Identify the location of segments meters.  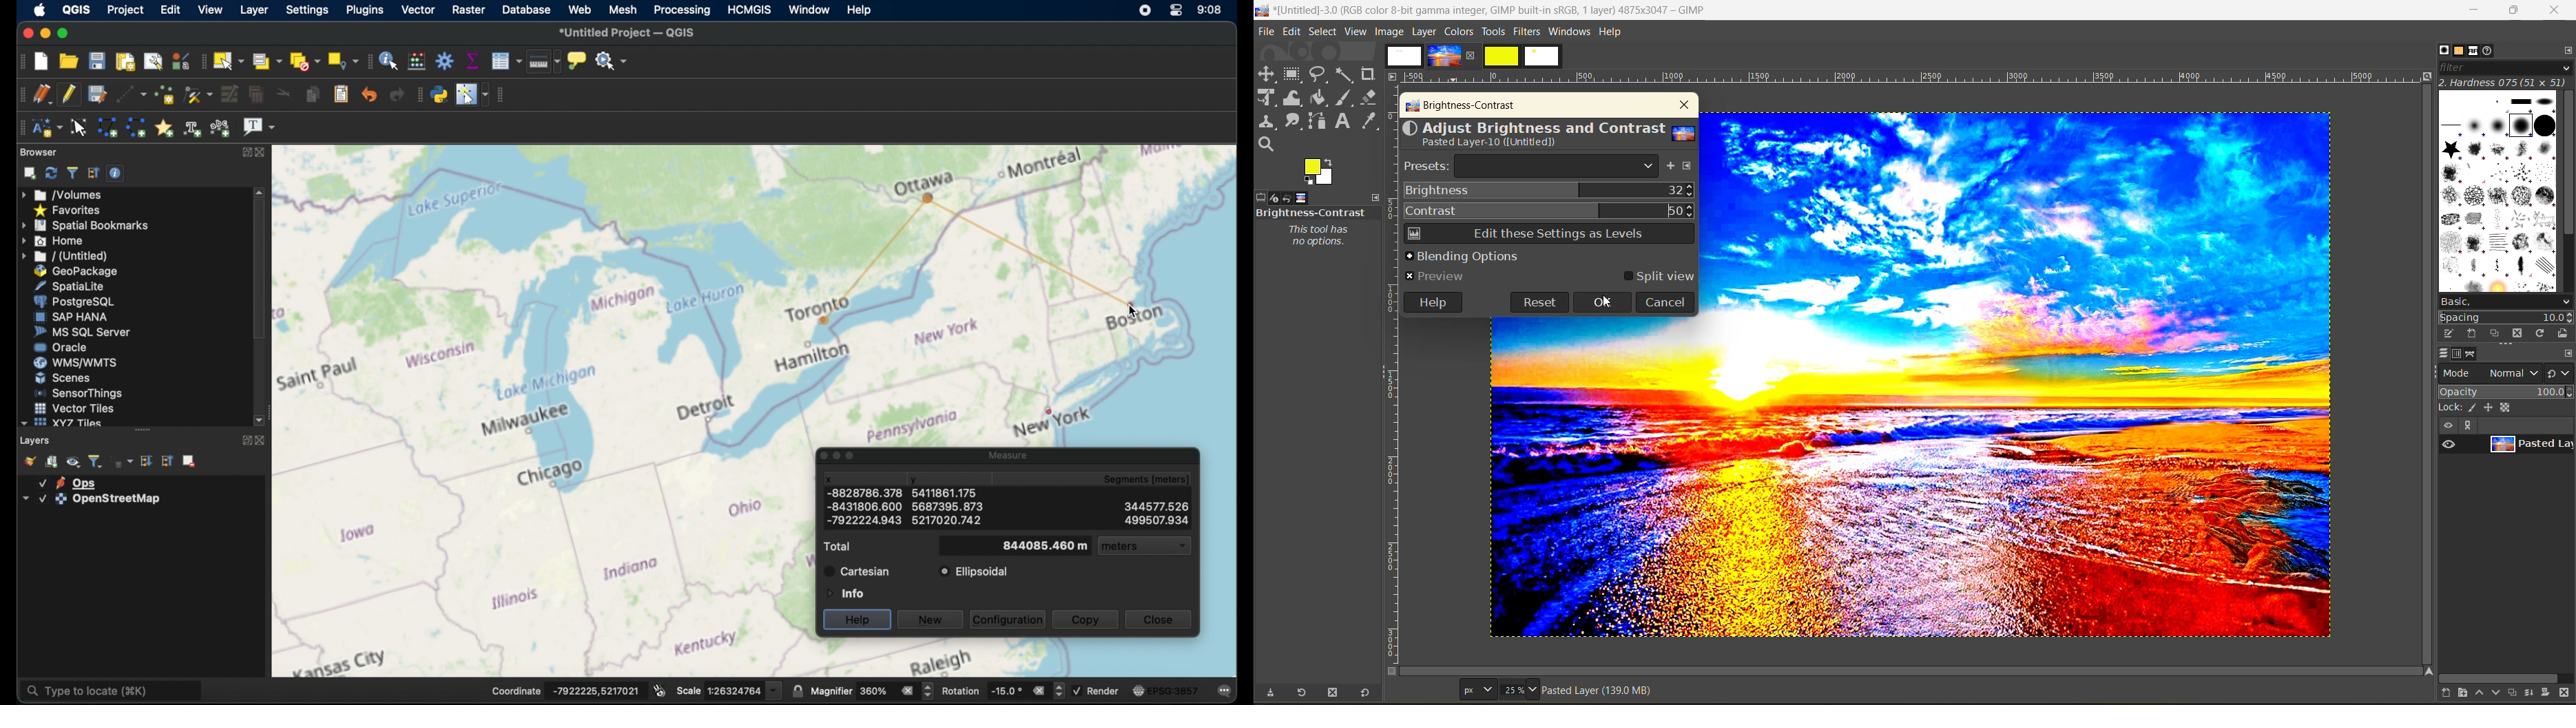
(1145, 480).